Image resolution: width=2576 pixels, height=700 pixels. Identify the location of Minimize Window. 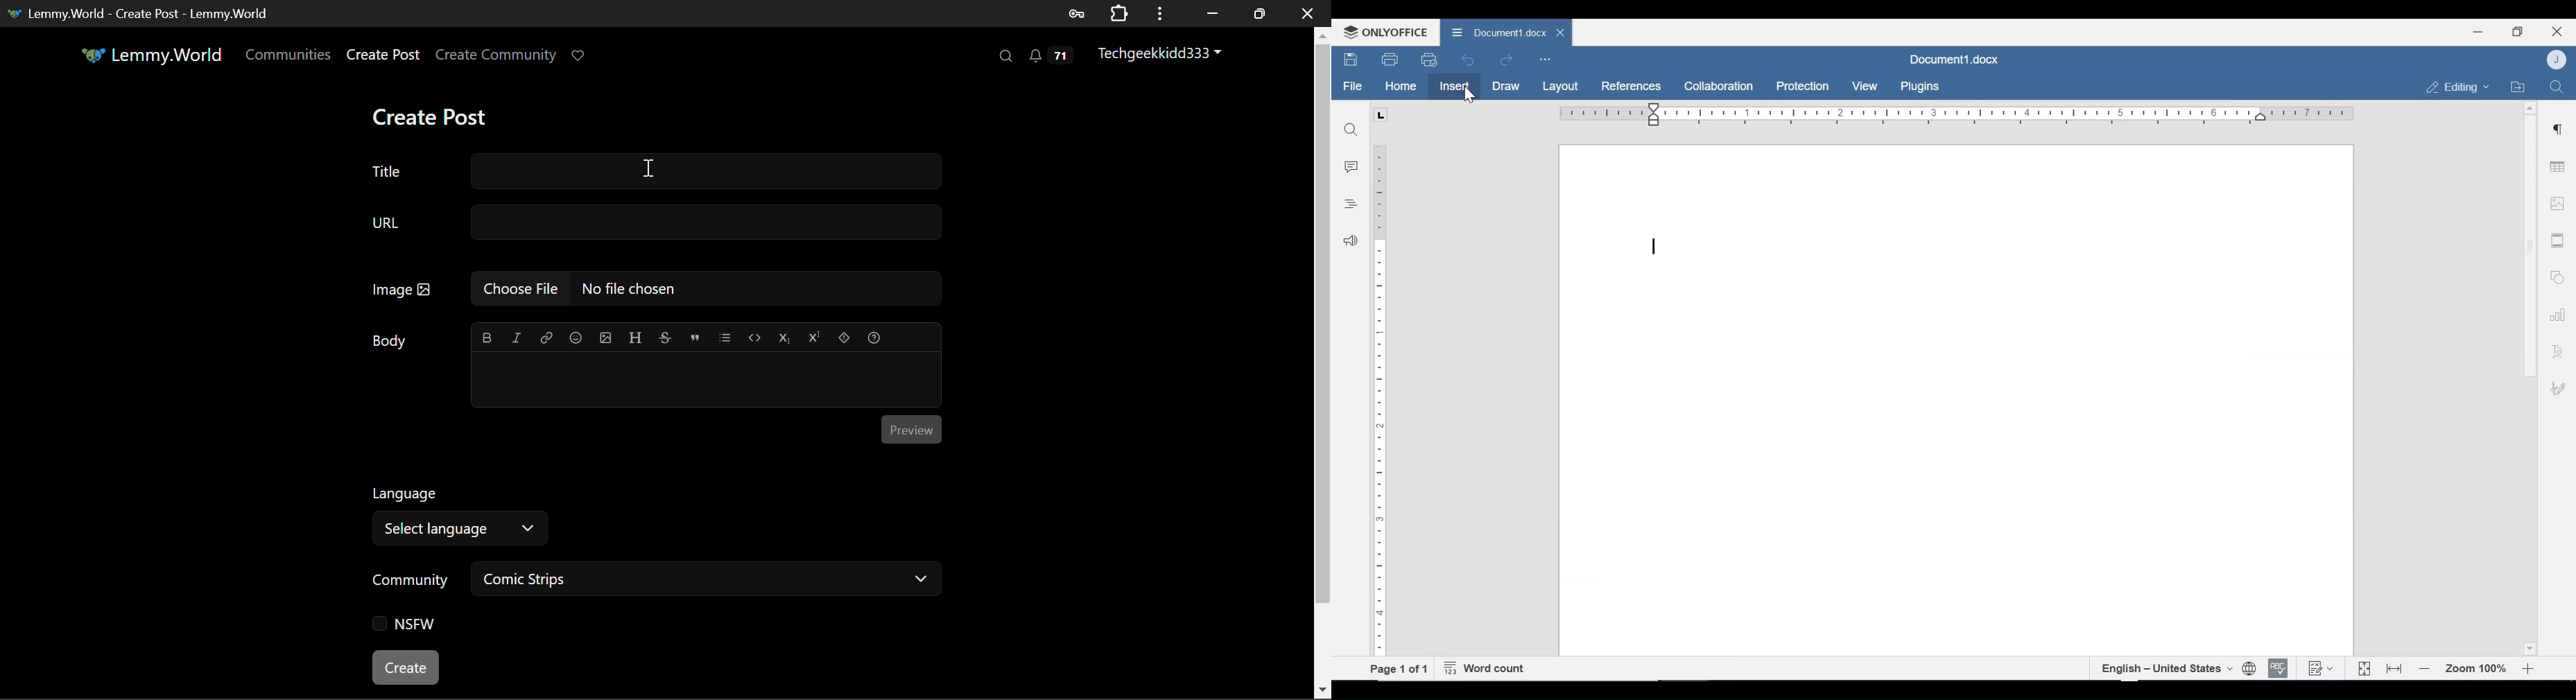
(1259, 12).